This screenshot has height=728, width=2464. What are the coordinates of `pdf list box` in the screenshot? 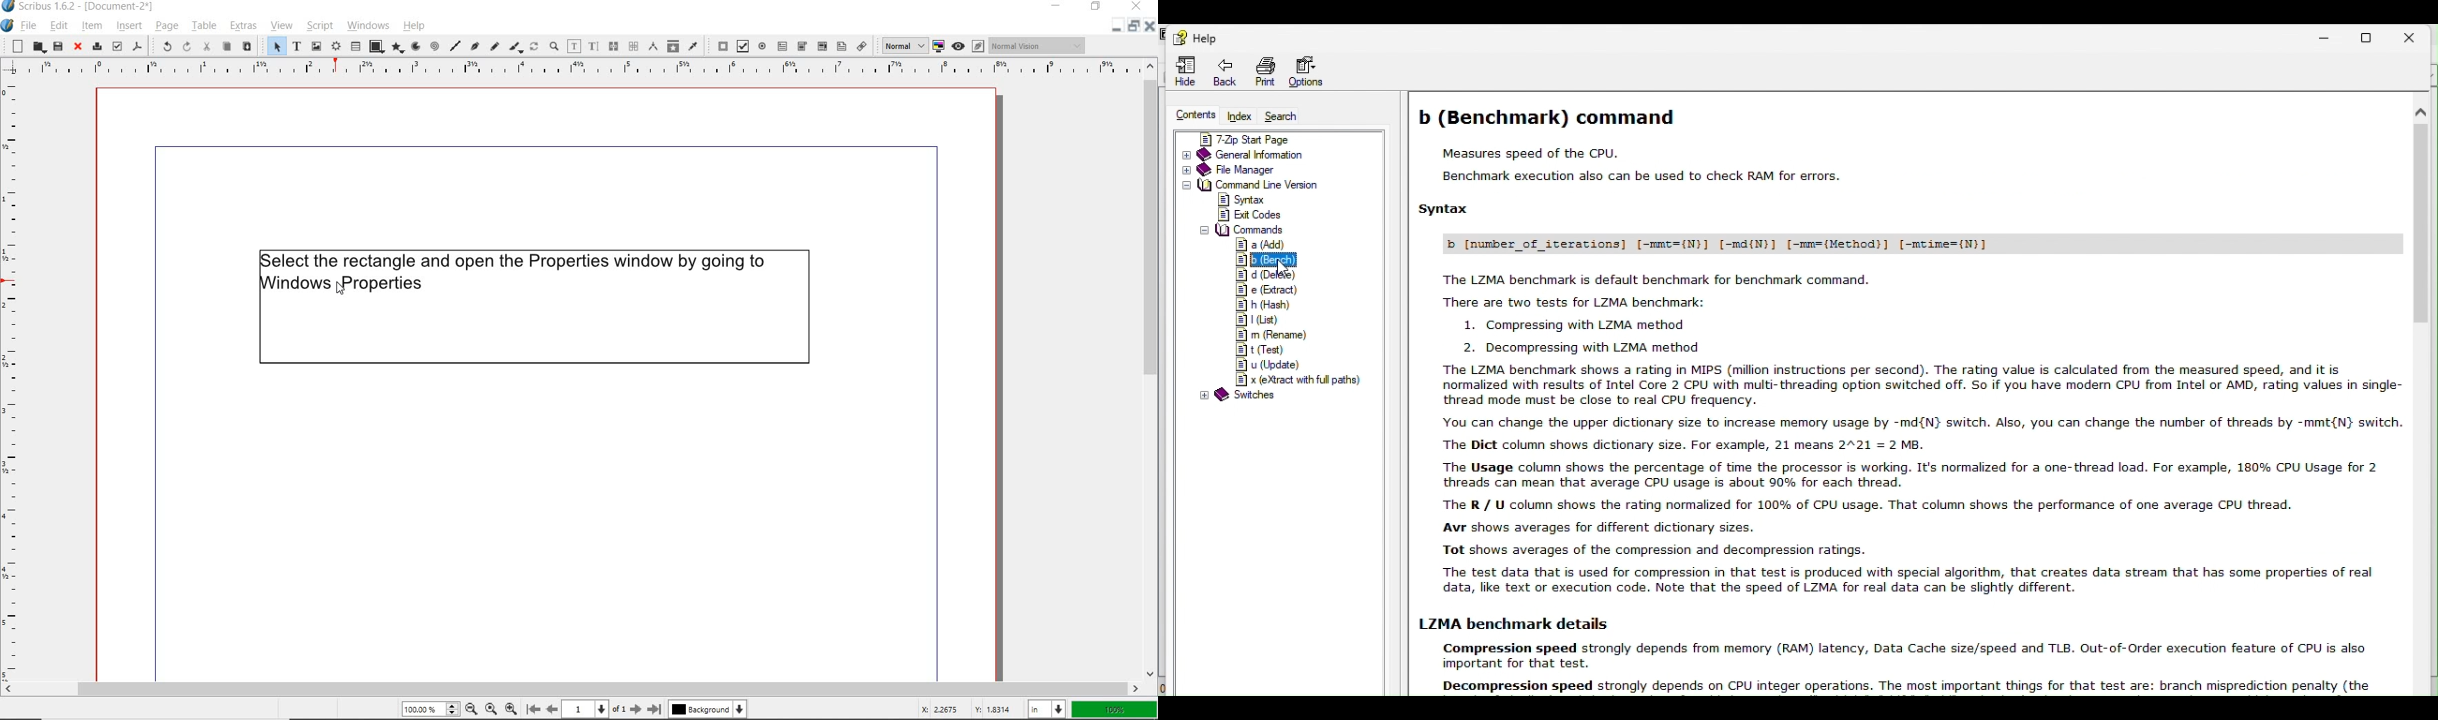 It's located at (823, 47).